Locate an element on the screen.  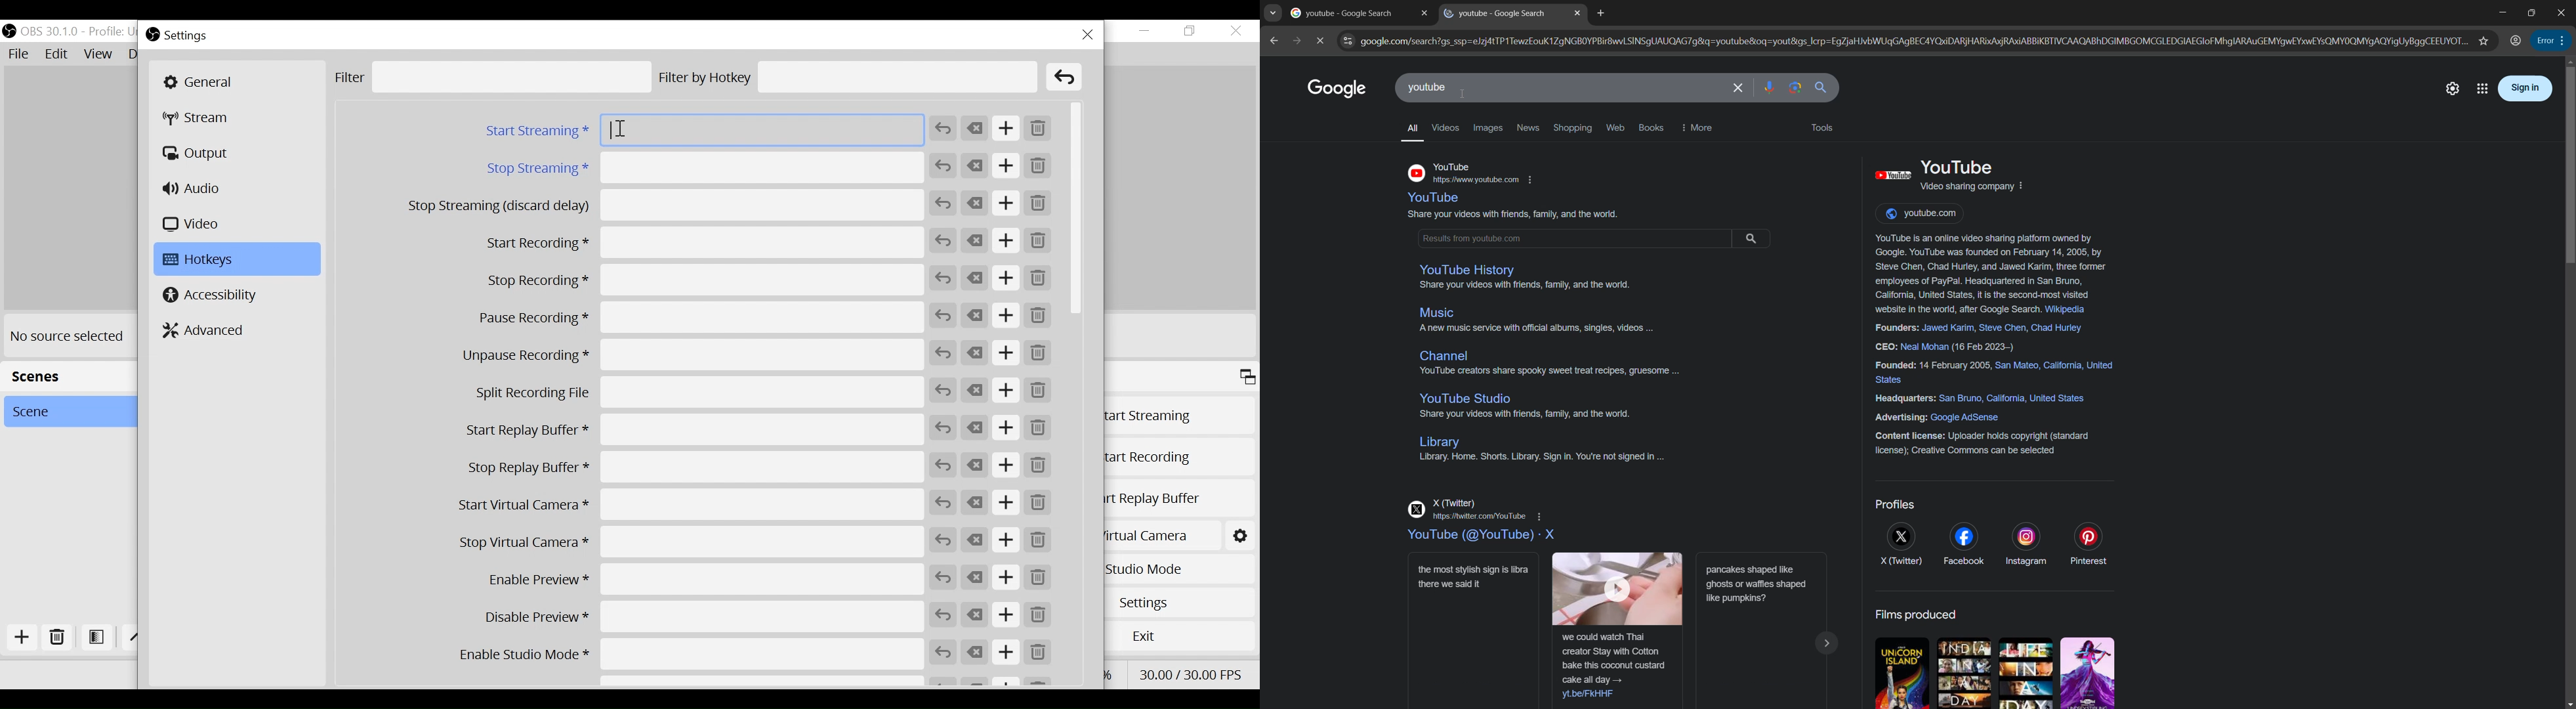
share your videos with friends,family, and the world is located at coordinates (1511, 214).